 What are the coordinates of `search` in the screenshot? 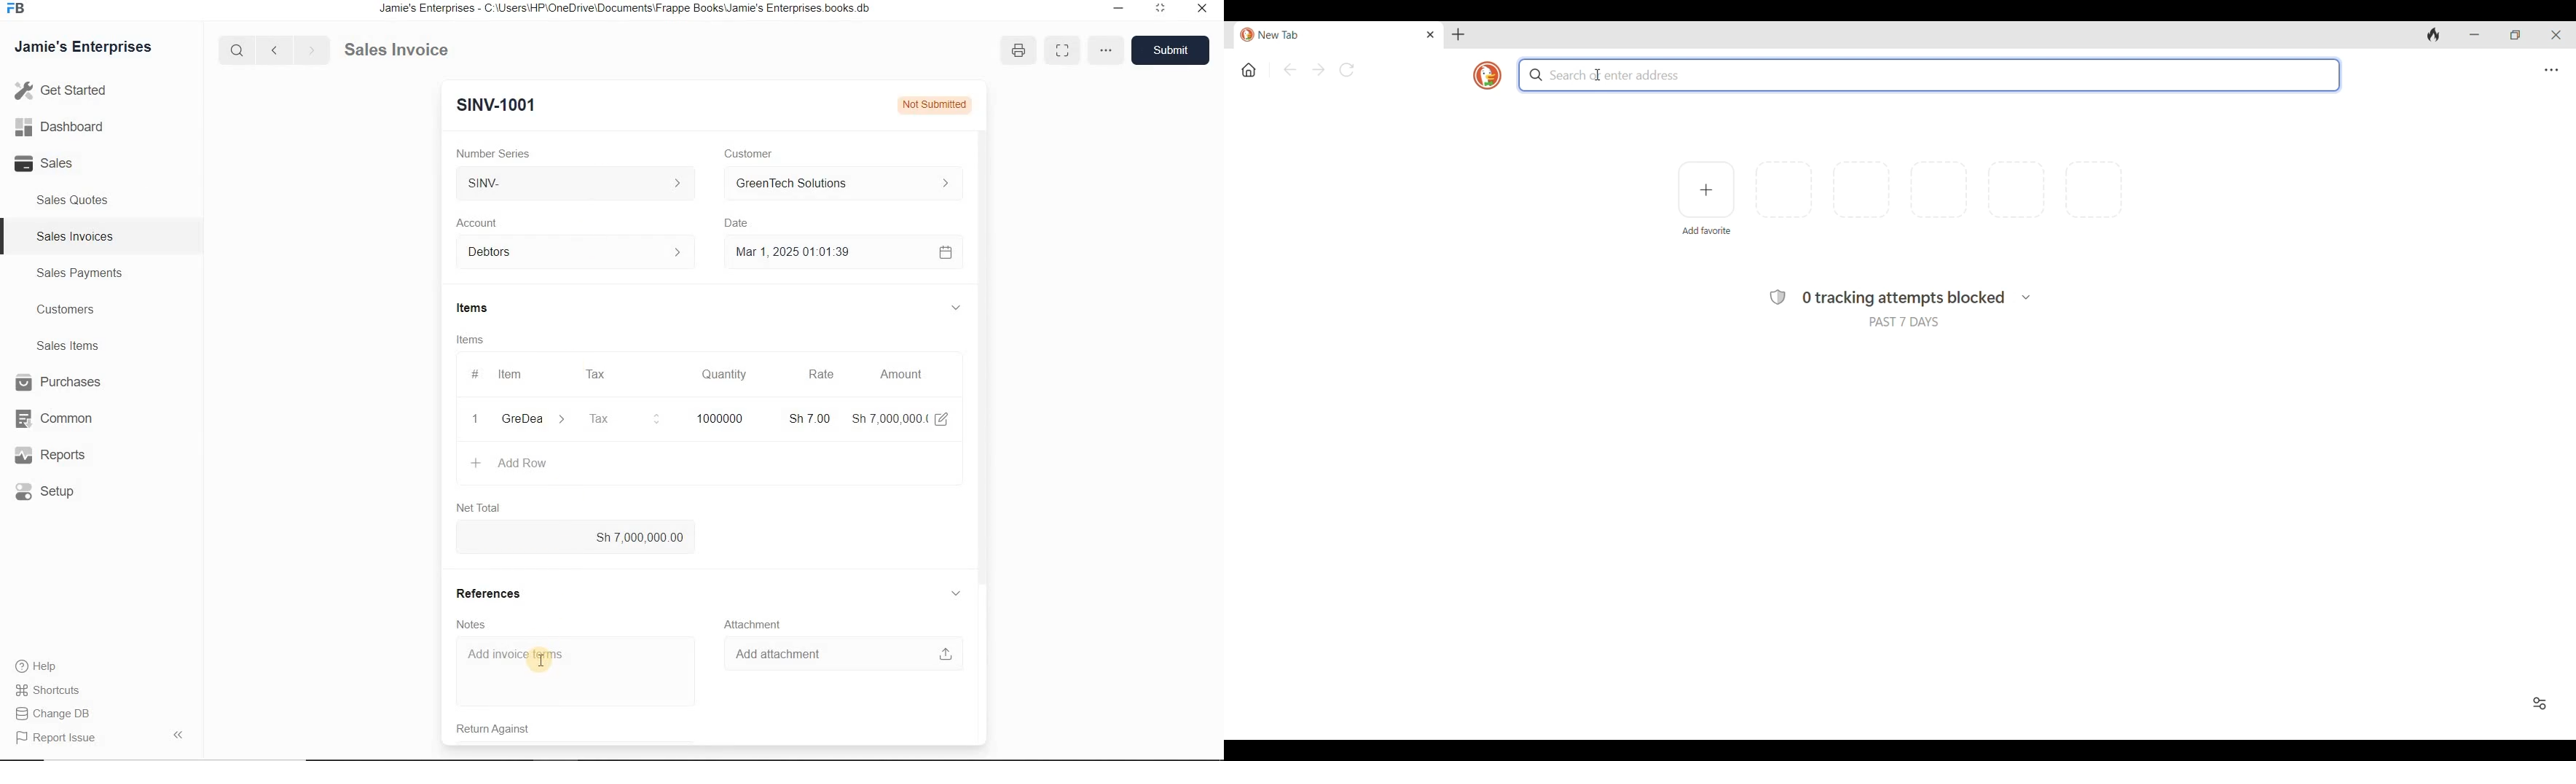 It's located at (240, 50).